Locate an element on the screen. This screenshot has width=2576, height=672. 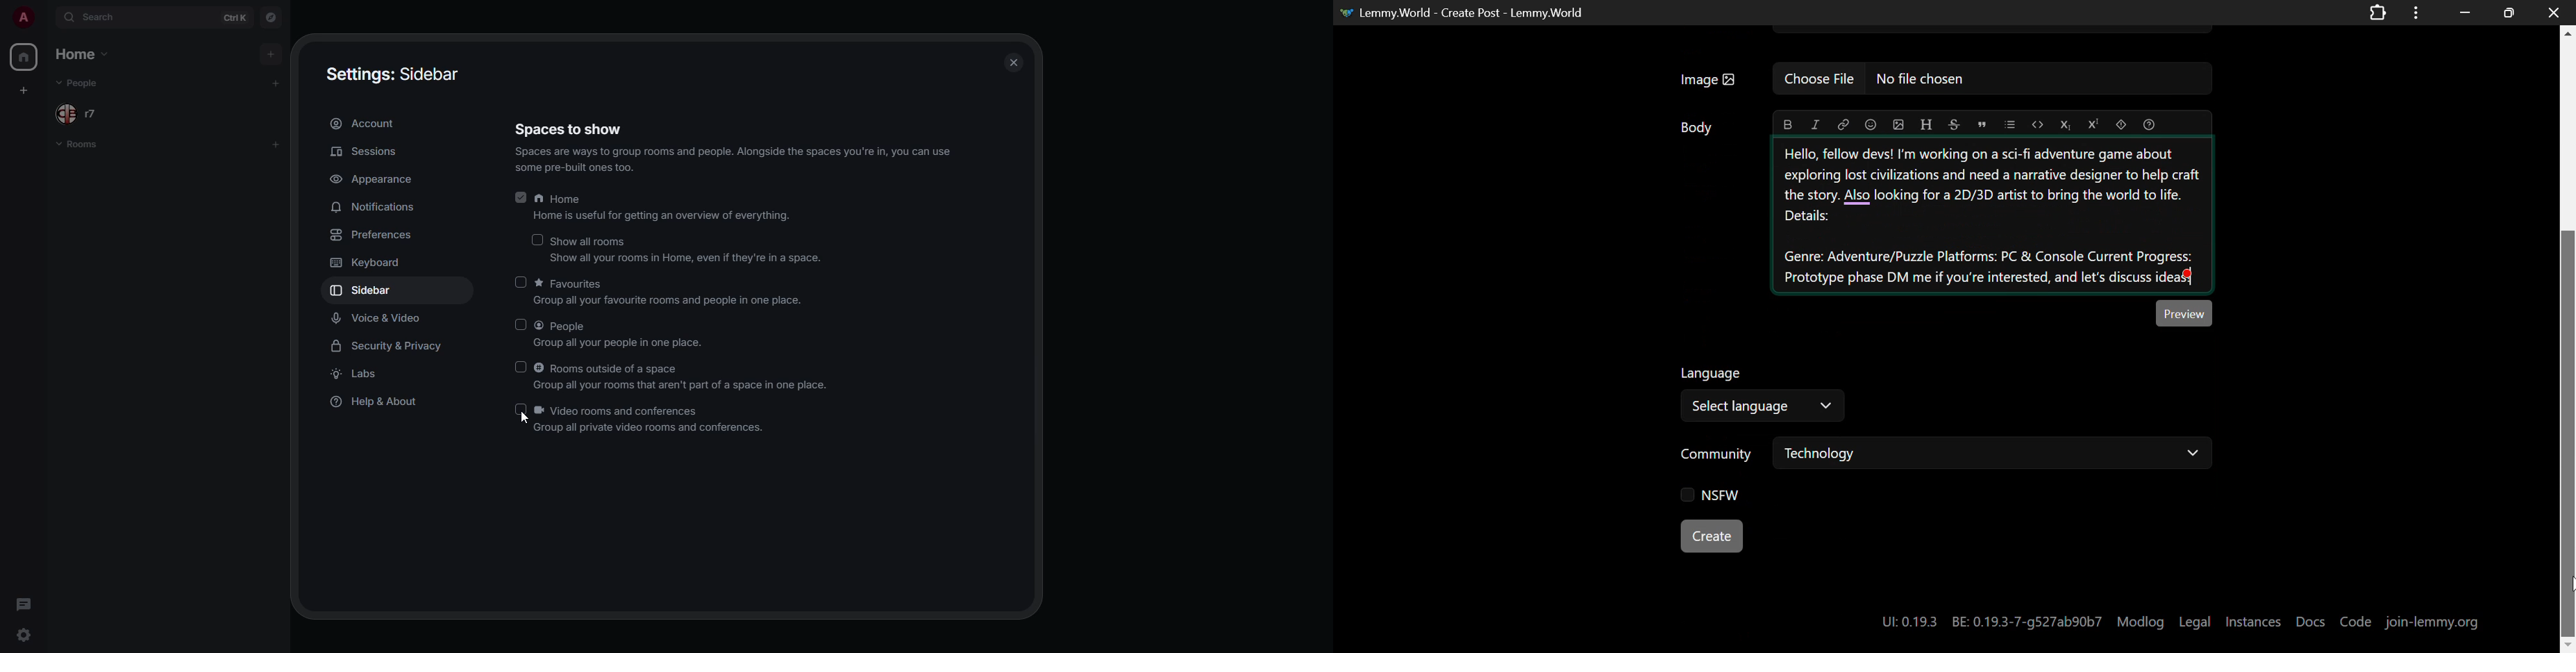
click to enable is located at coordinates (525, 410).